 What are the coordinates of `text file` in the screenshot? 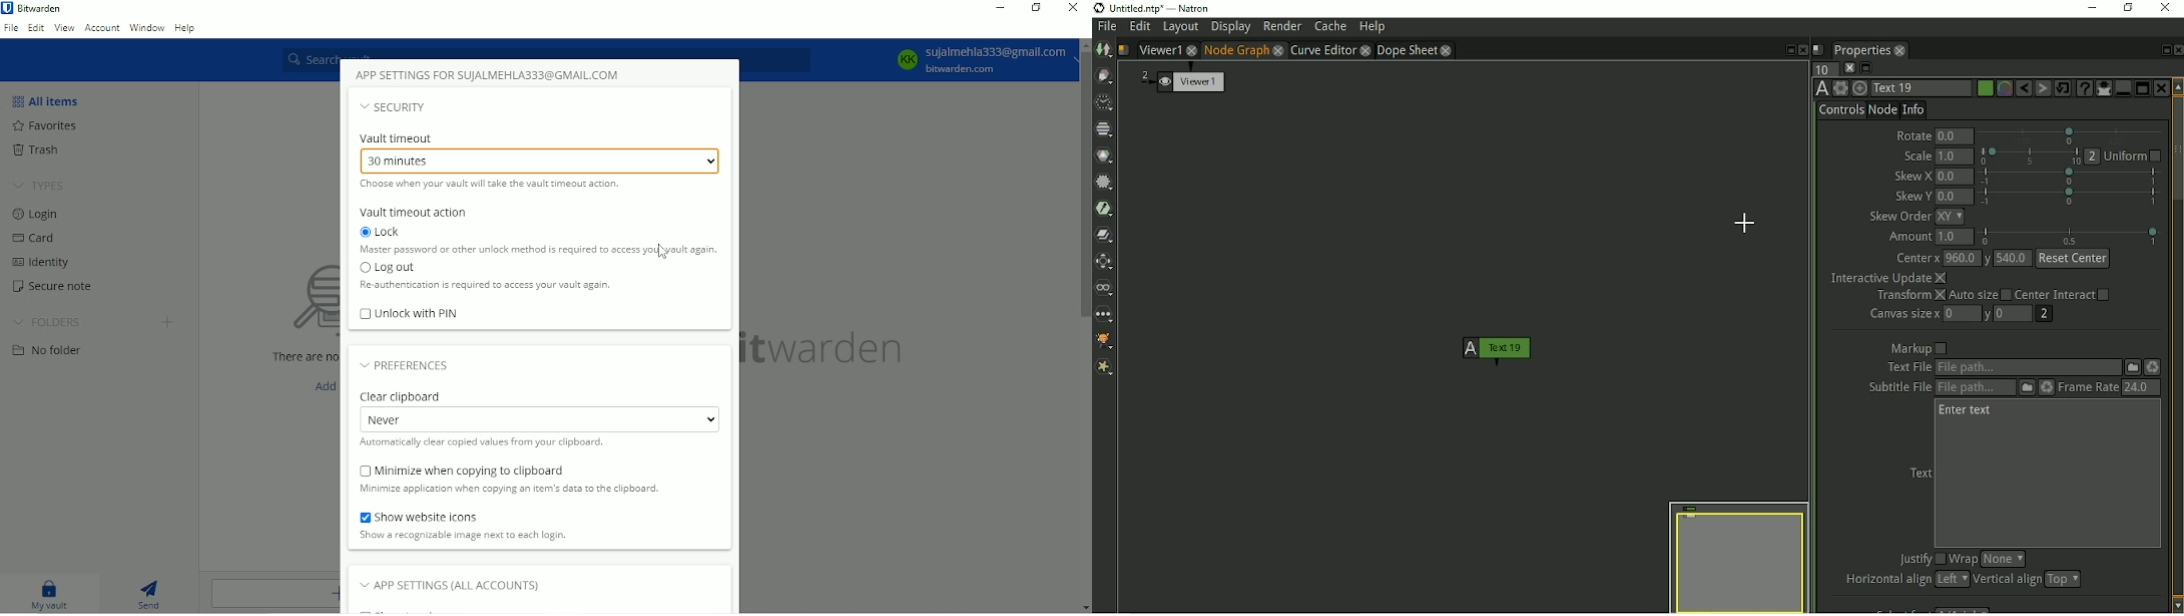 It's located at (1908, 366).